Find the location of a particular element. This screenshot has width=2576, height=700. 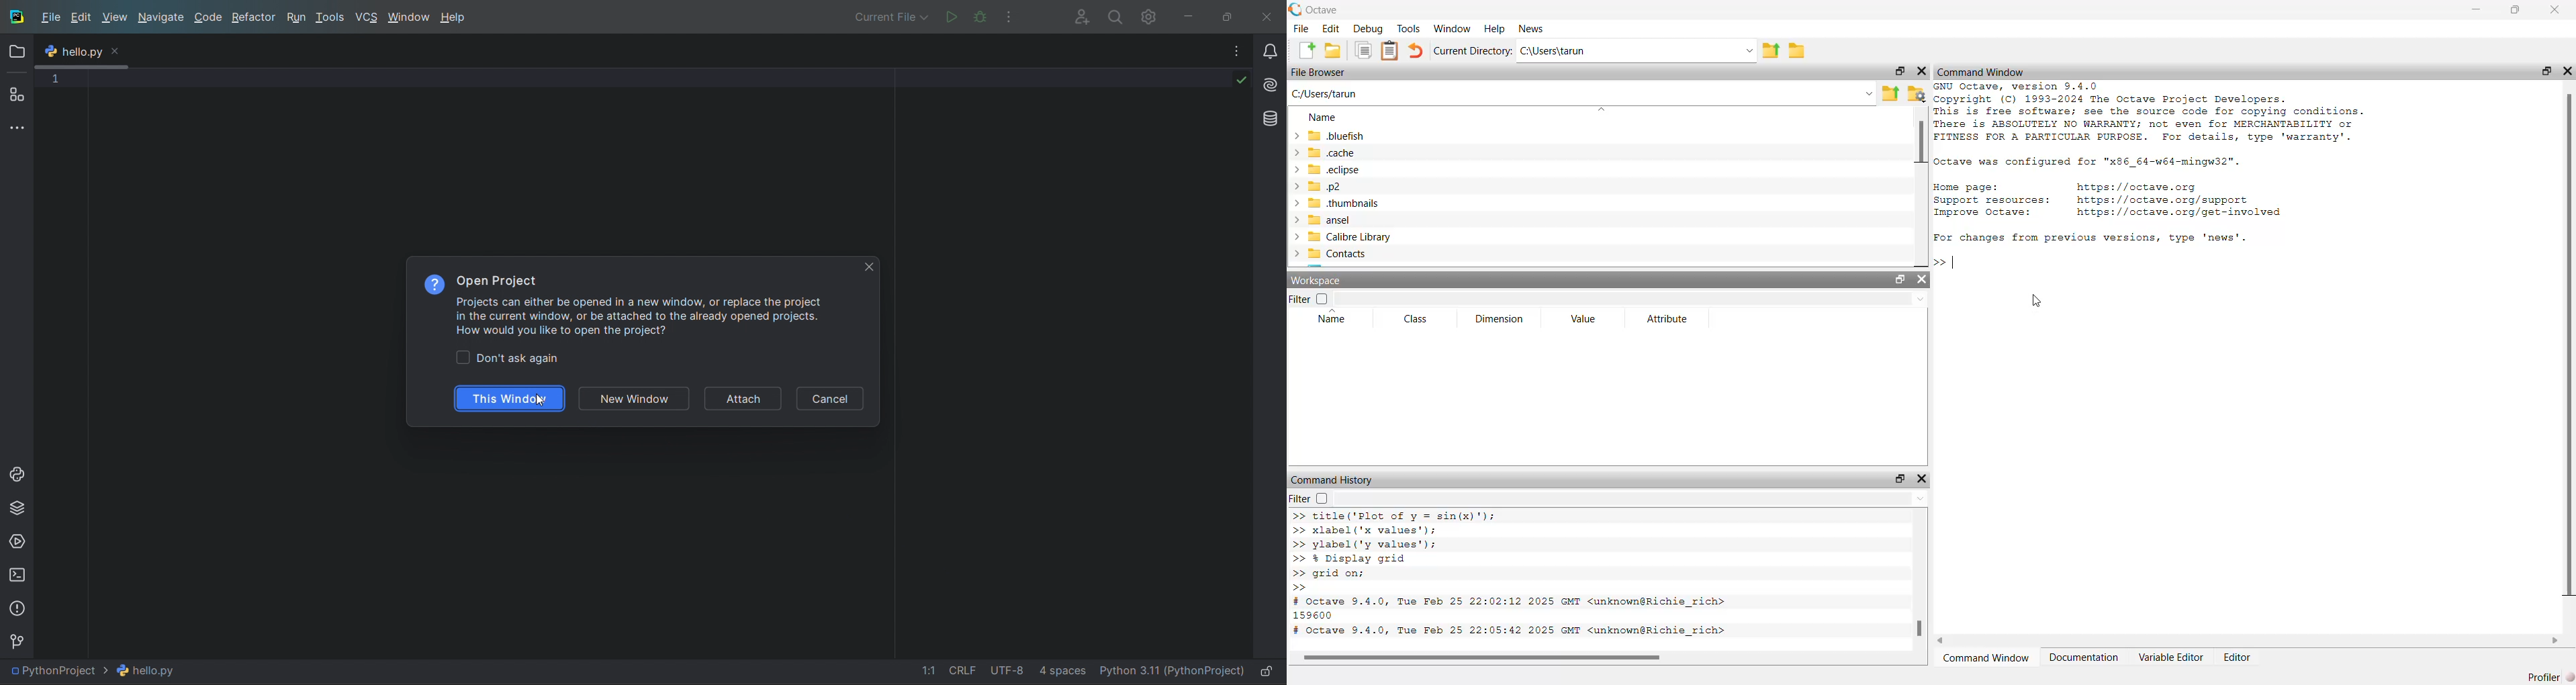

edit is located at coordinates (83, 19).